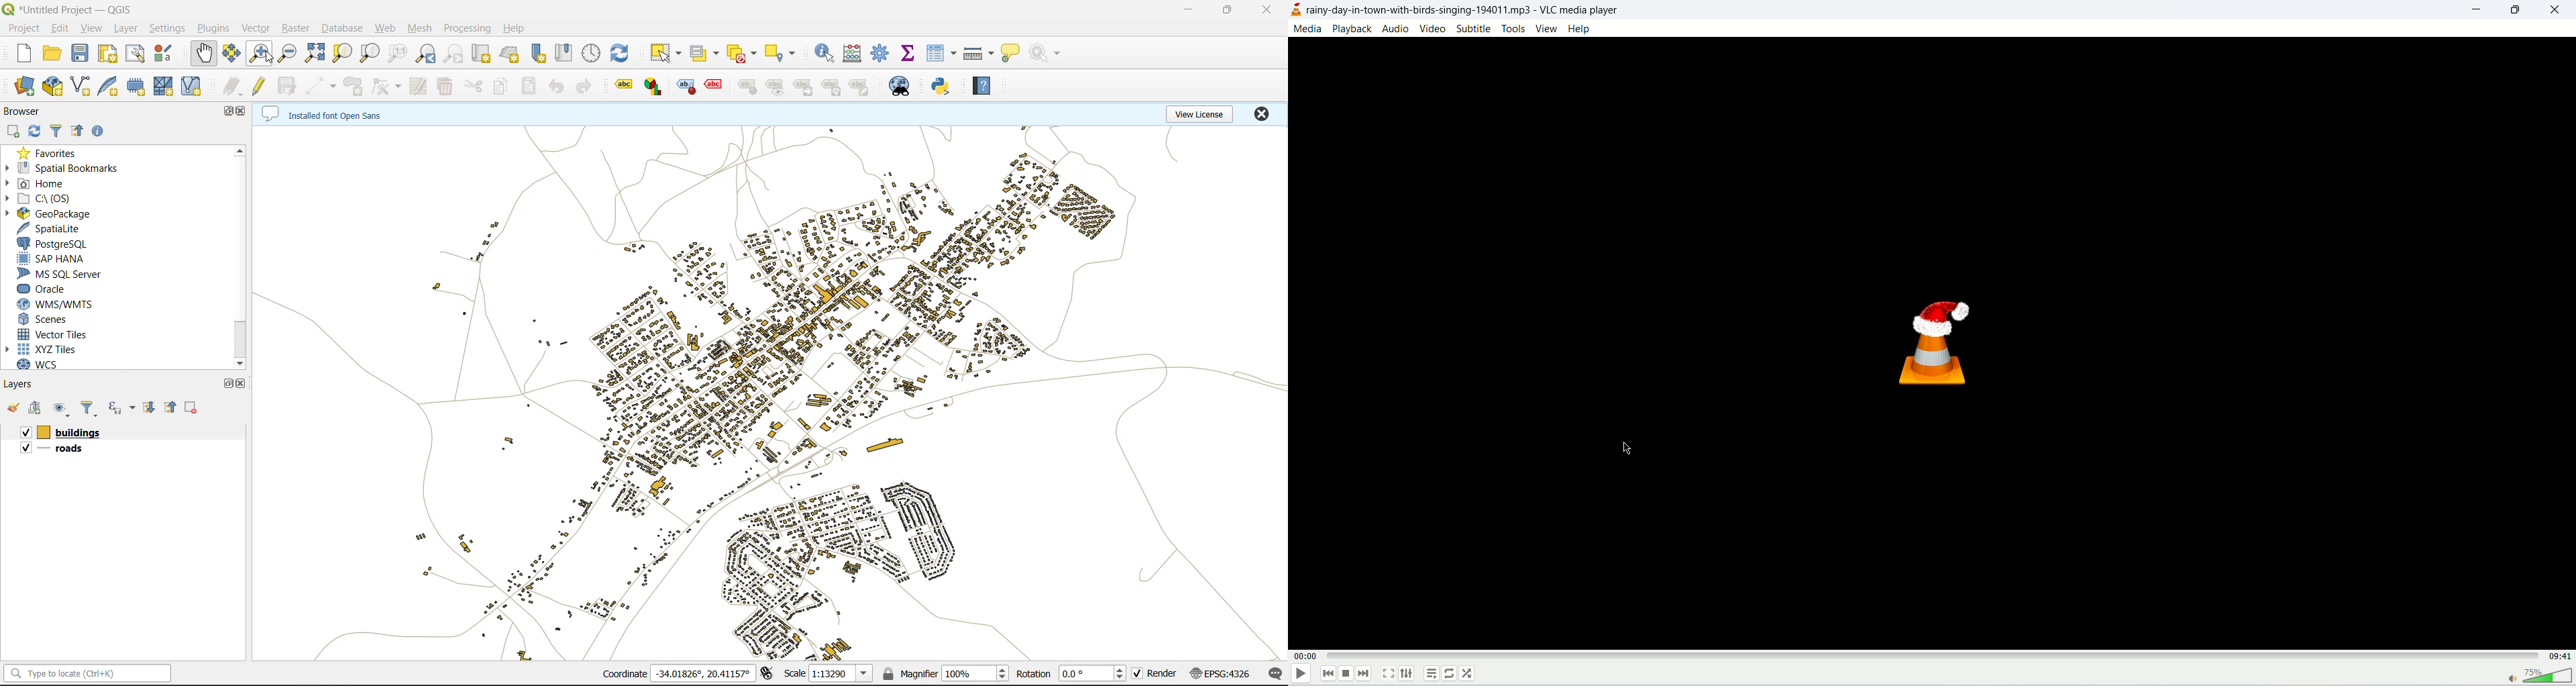  I want to click on wms/wmts, so click(64, 305).